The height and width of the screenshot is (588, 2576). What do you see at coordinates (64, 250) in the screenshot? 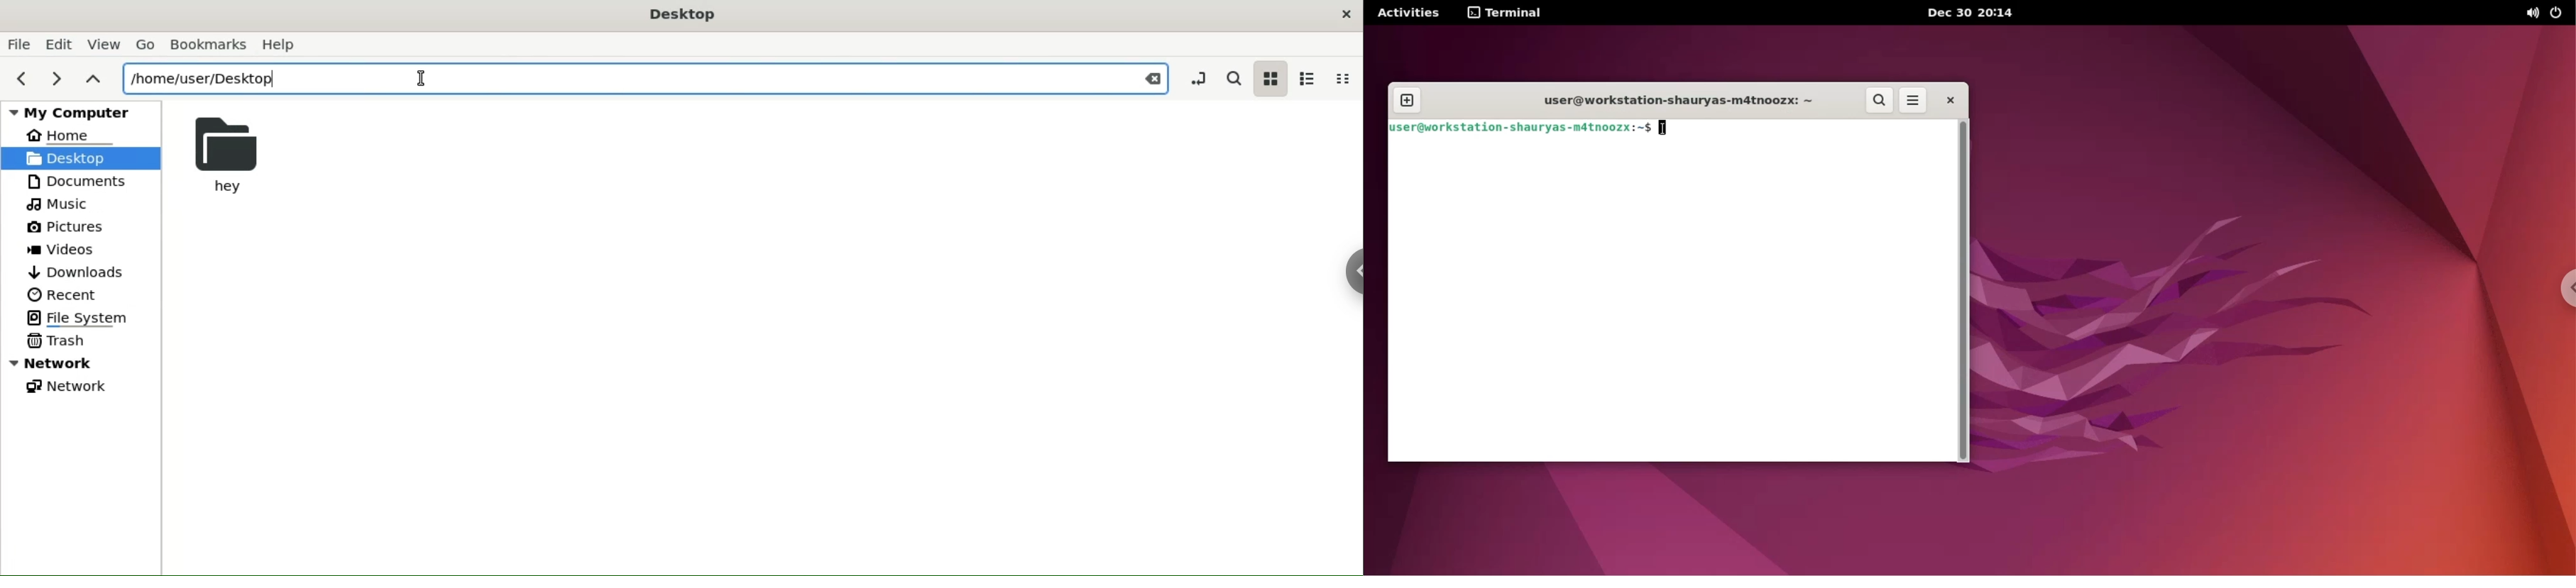
I see `videos` at bounding box center [64, 250].